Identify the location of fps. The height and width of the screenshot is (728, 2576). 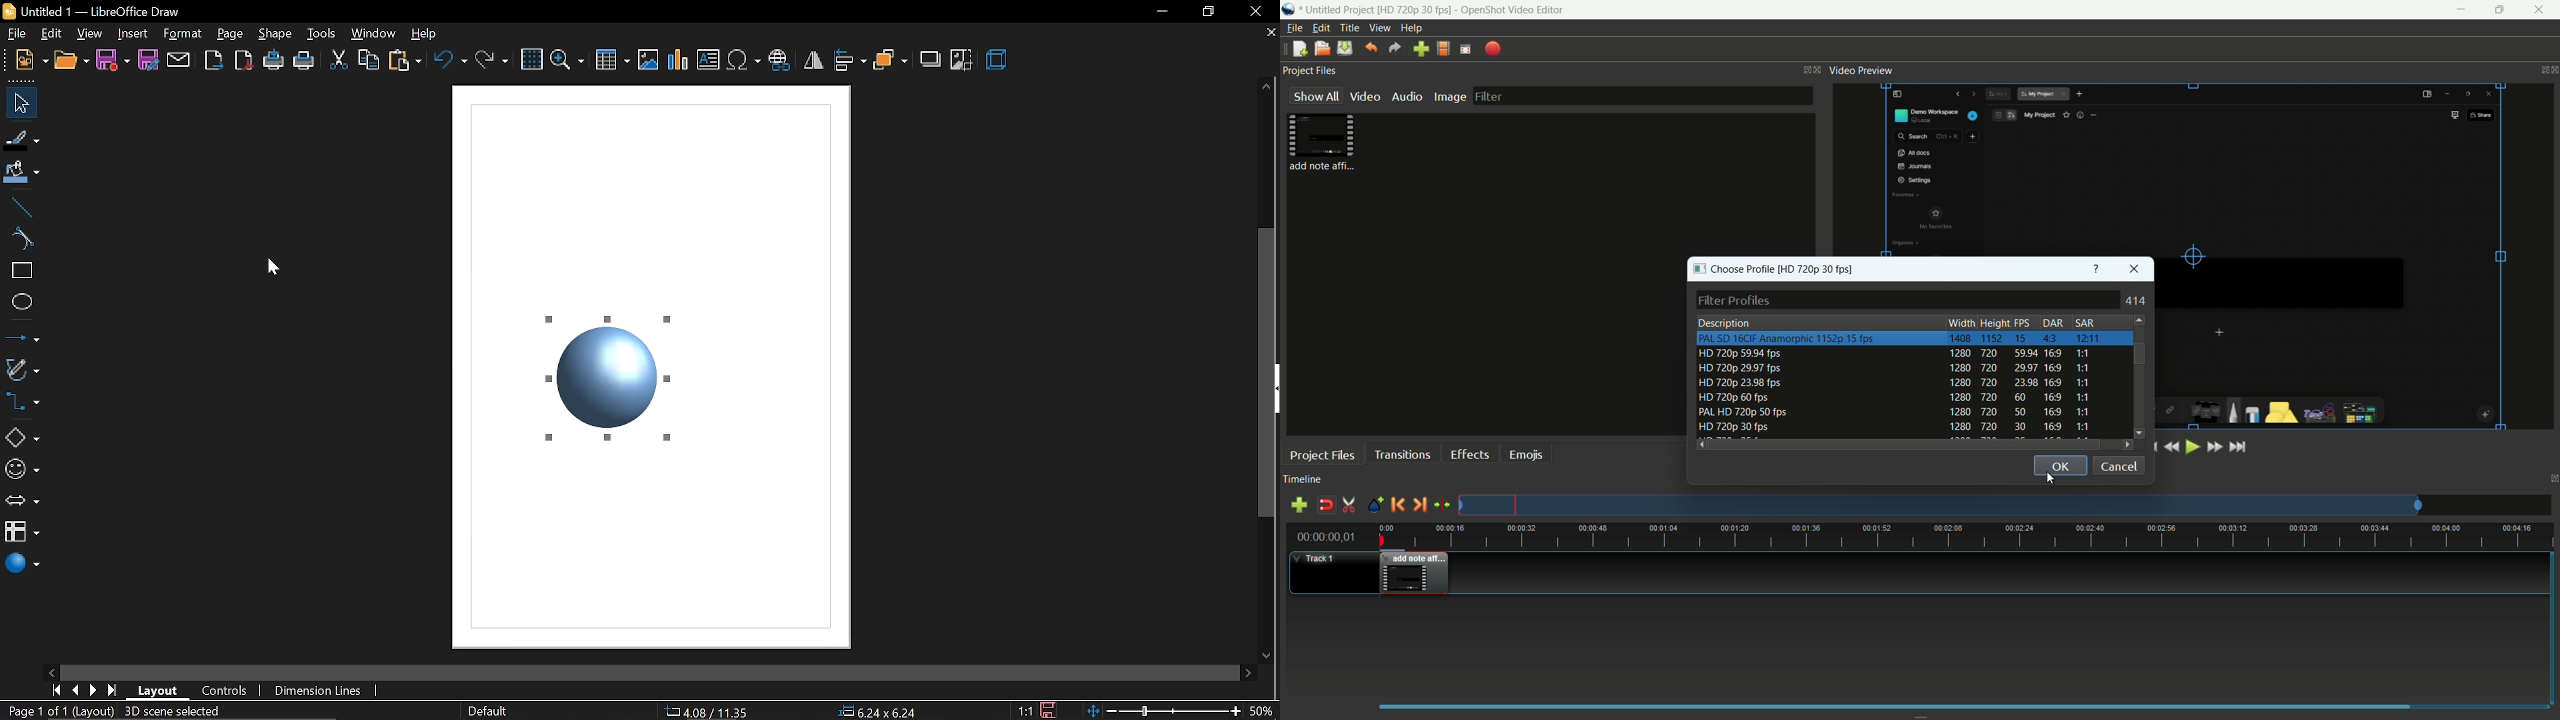
(2023, 324).